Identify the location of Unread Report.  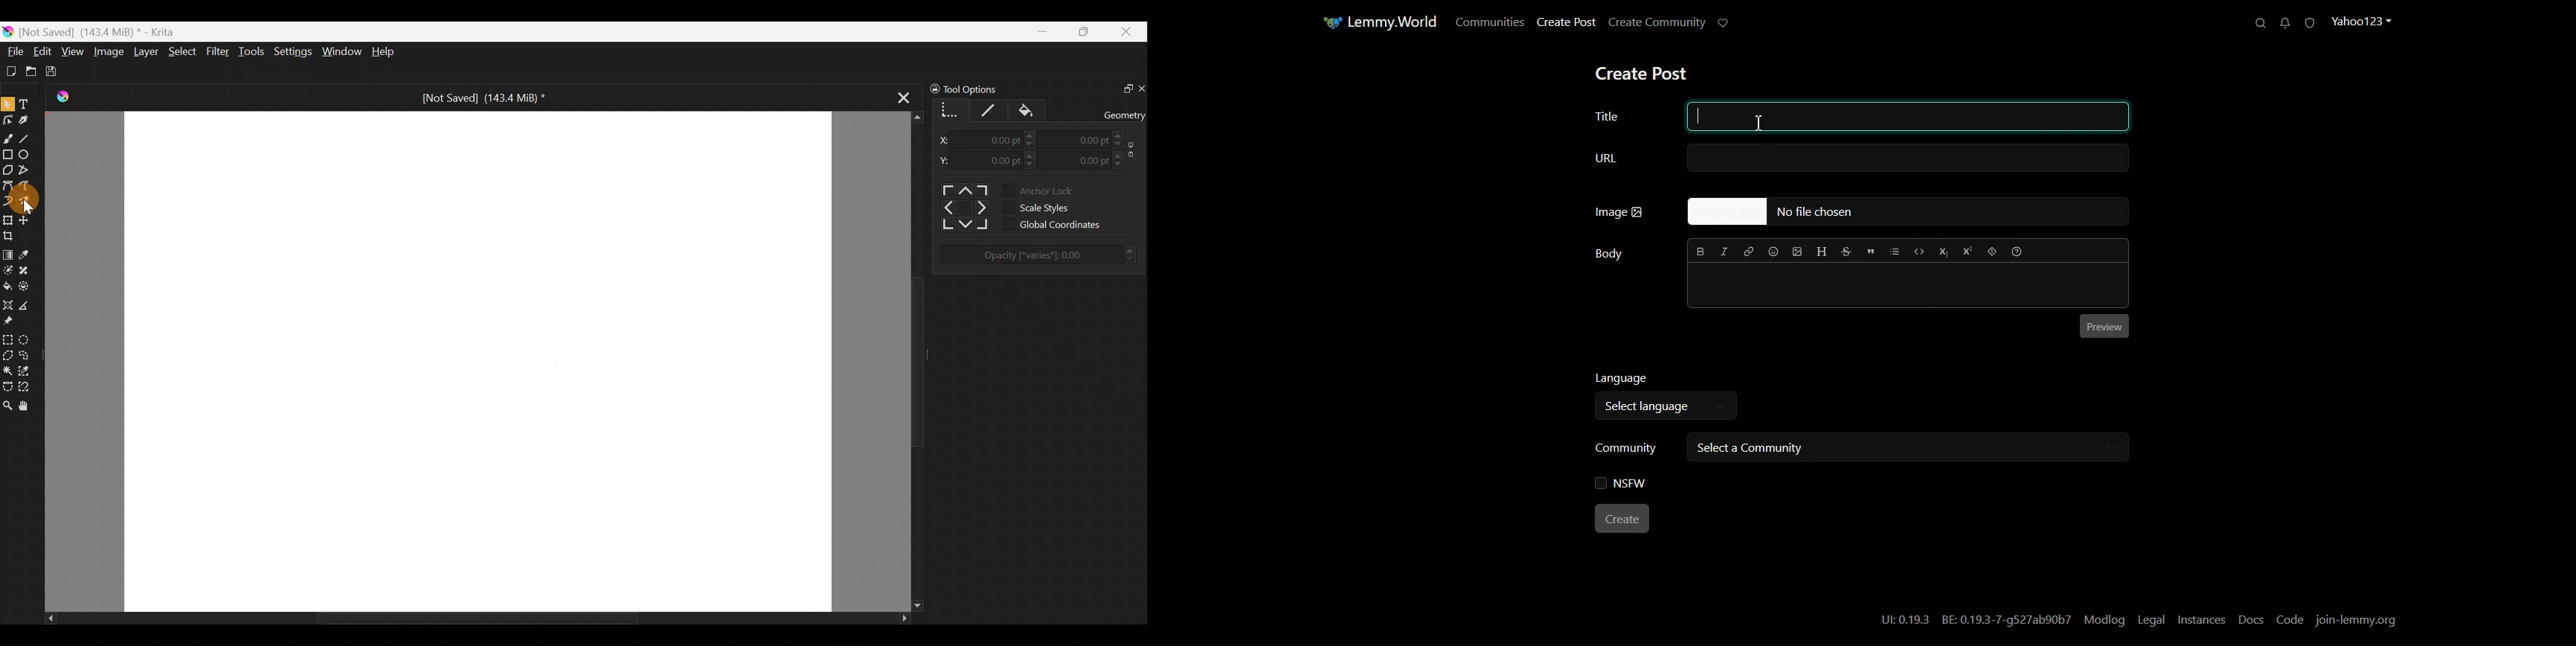
(2313, 22).